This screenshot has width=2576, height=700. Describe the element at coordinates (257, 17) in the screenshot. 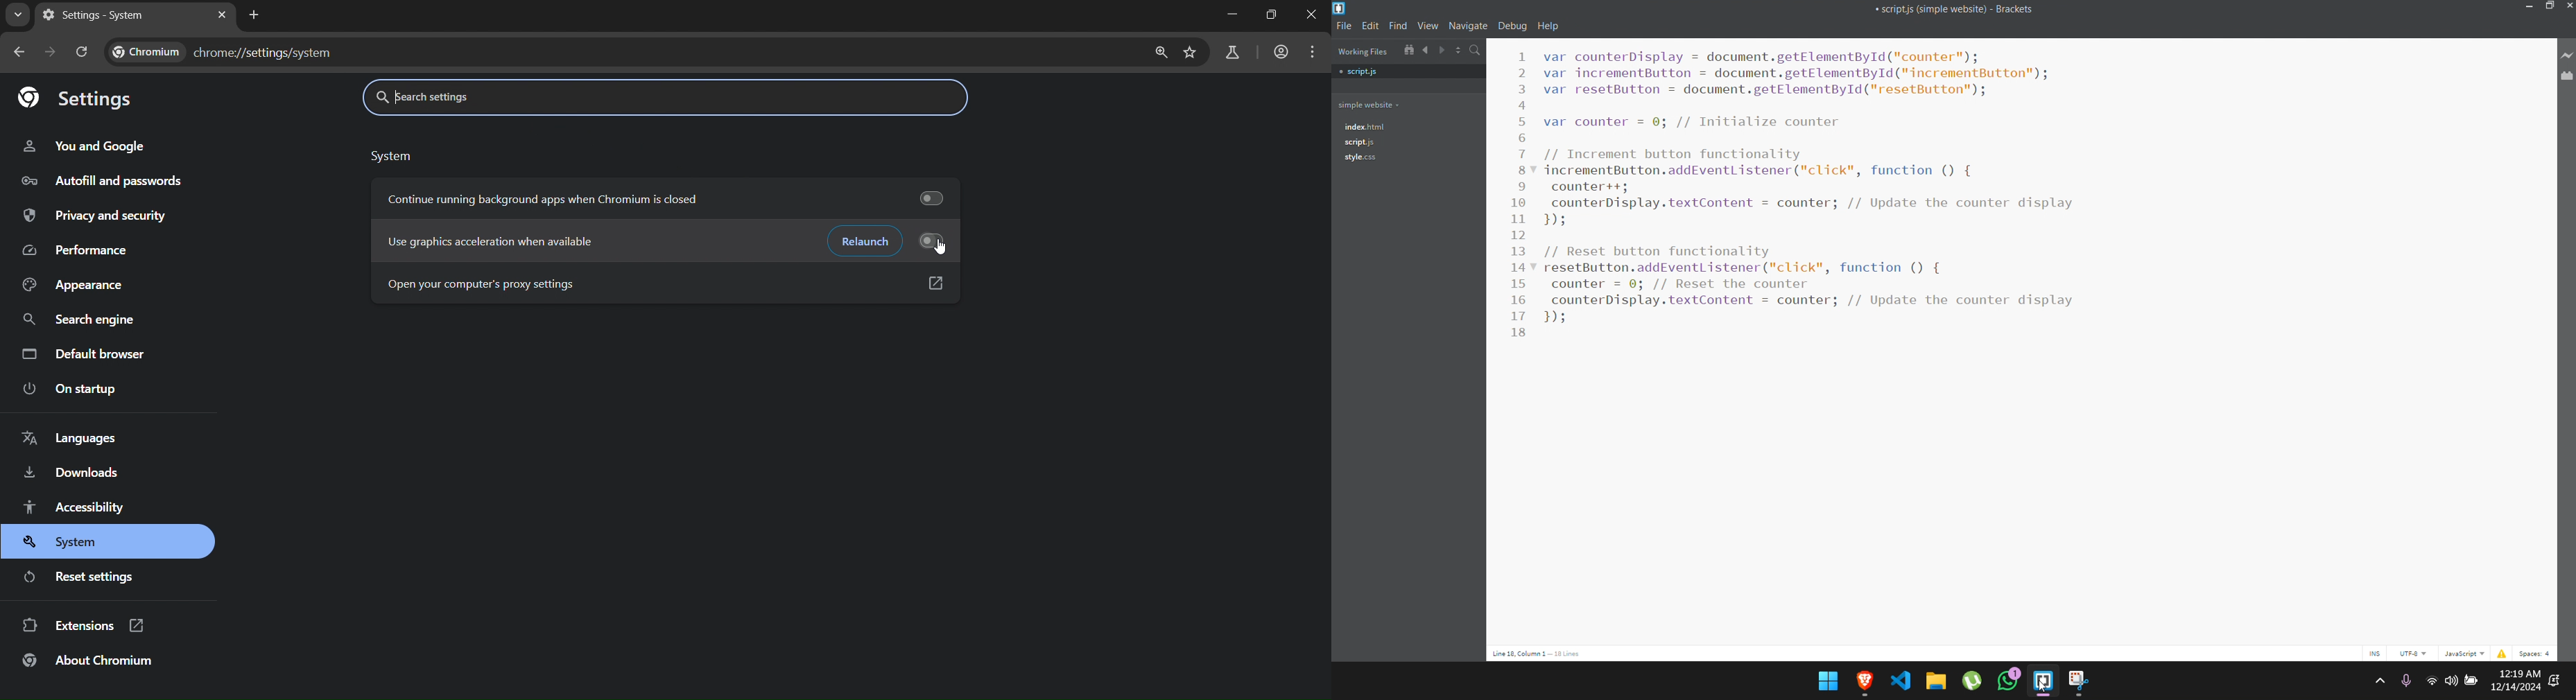

I see `new tab` at that location.